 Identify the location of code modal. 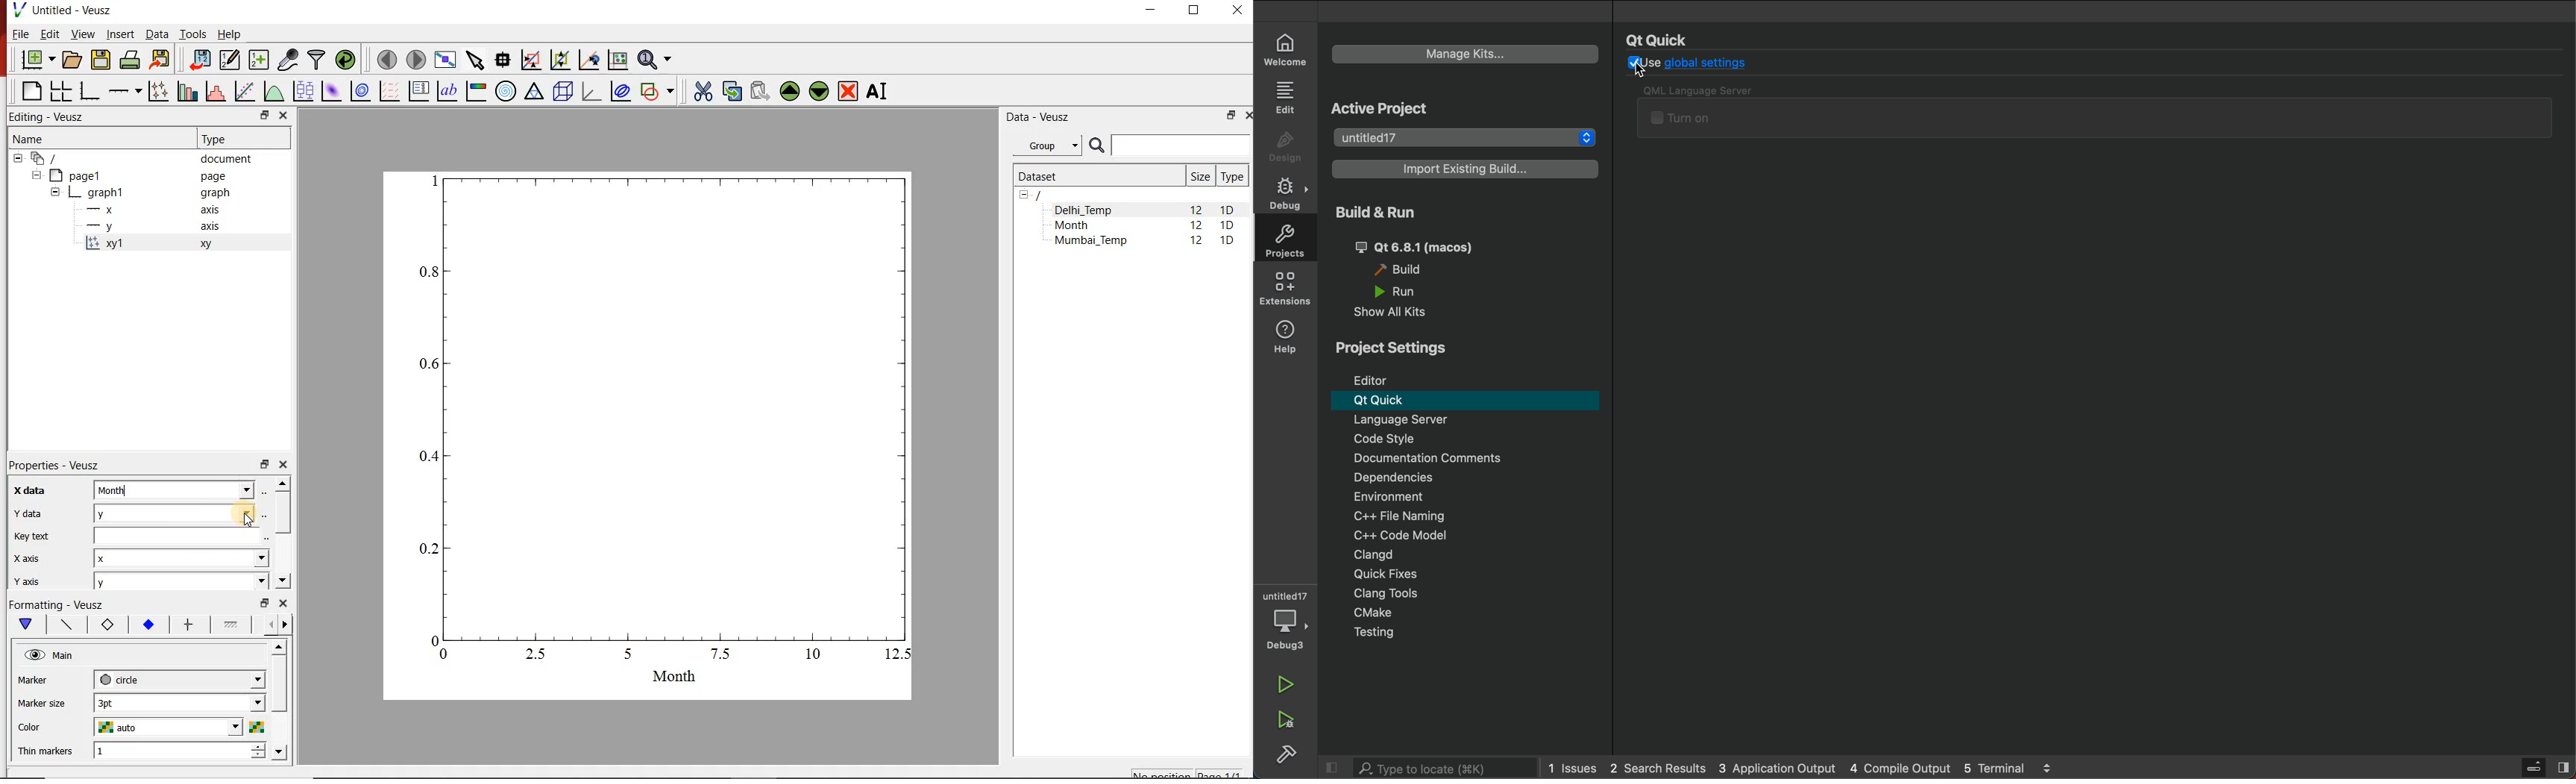
(1472, 536).